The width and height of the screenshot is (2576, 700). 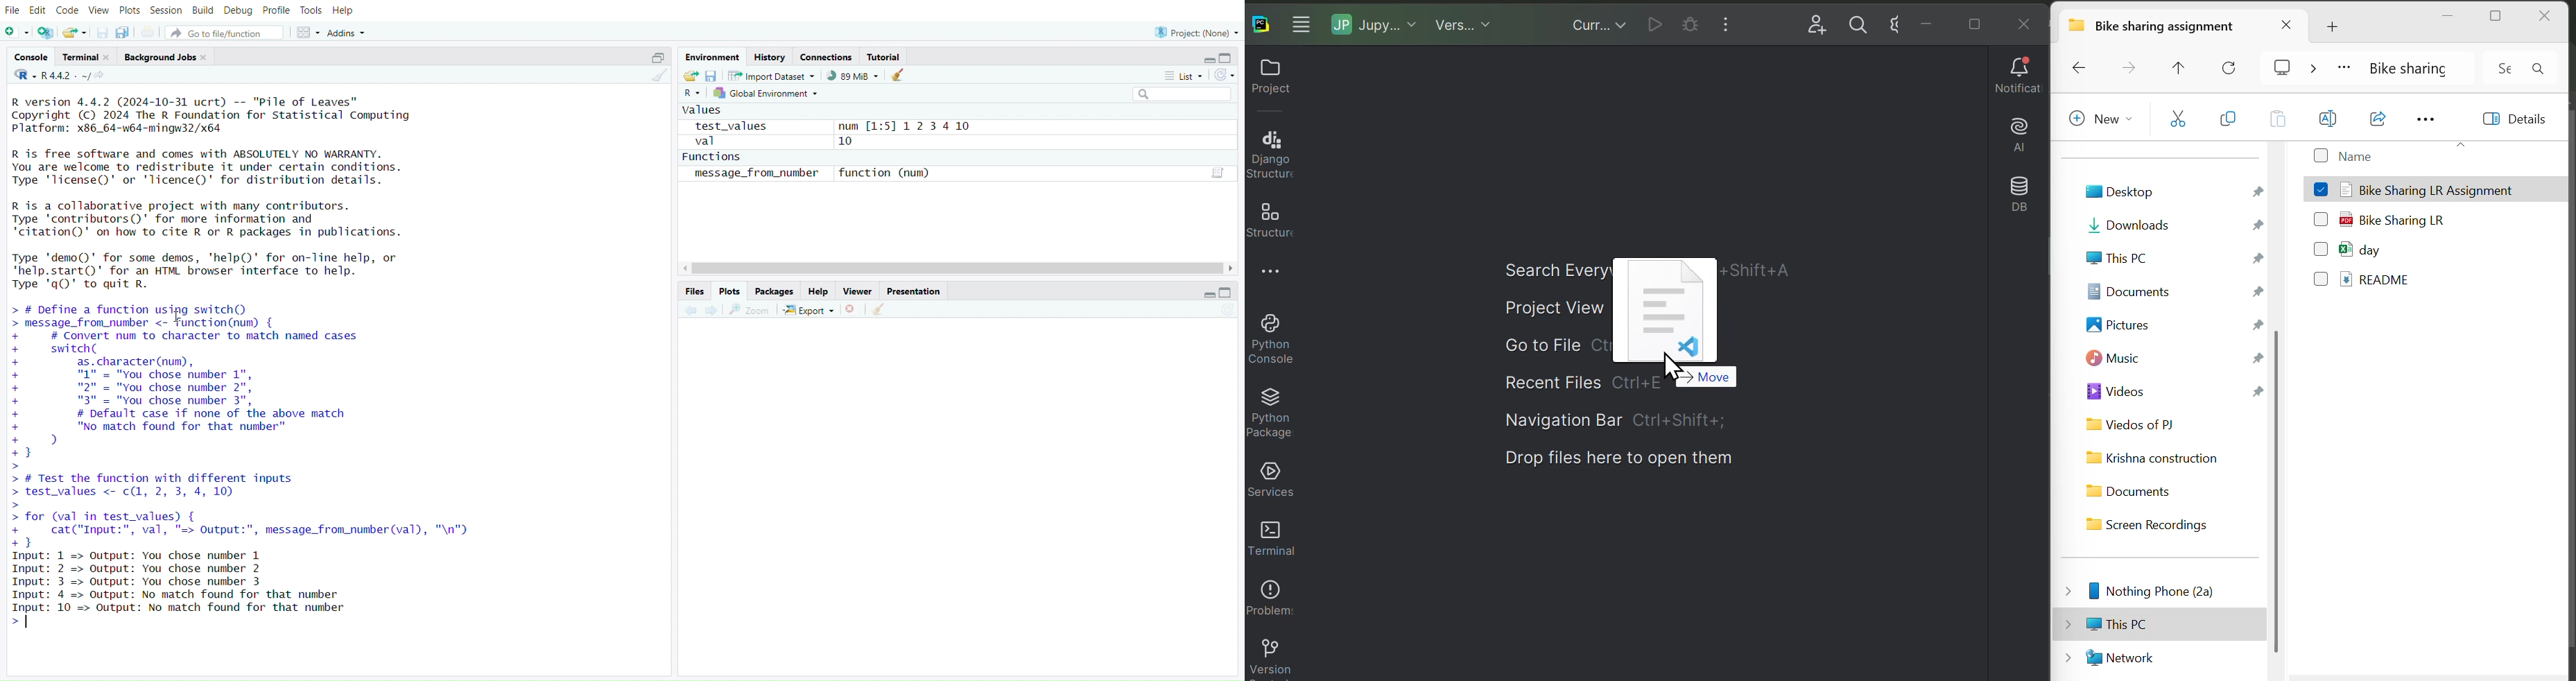 What do you see at coordinates (772, 77) in the screenshot?
I see `Import dataset` at bounding box center [772, 77].